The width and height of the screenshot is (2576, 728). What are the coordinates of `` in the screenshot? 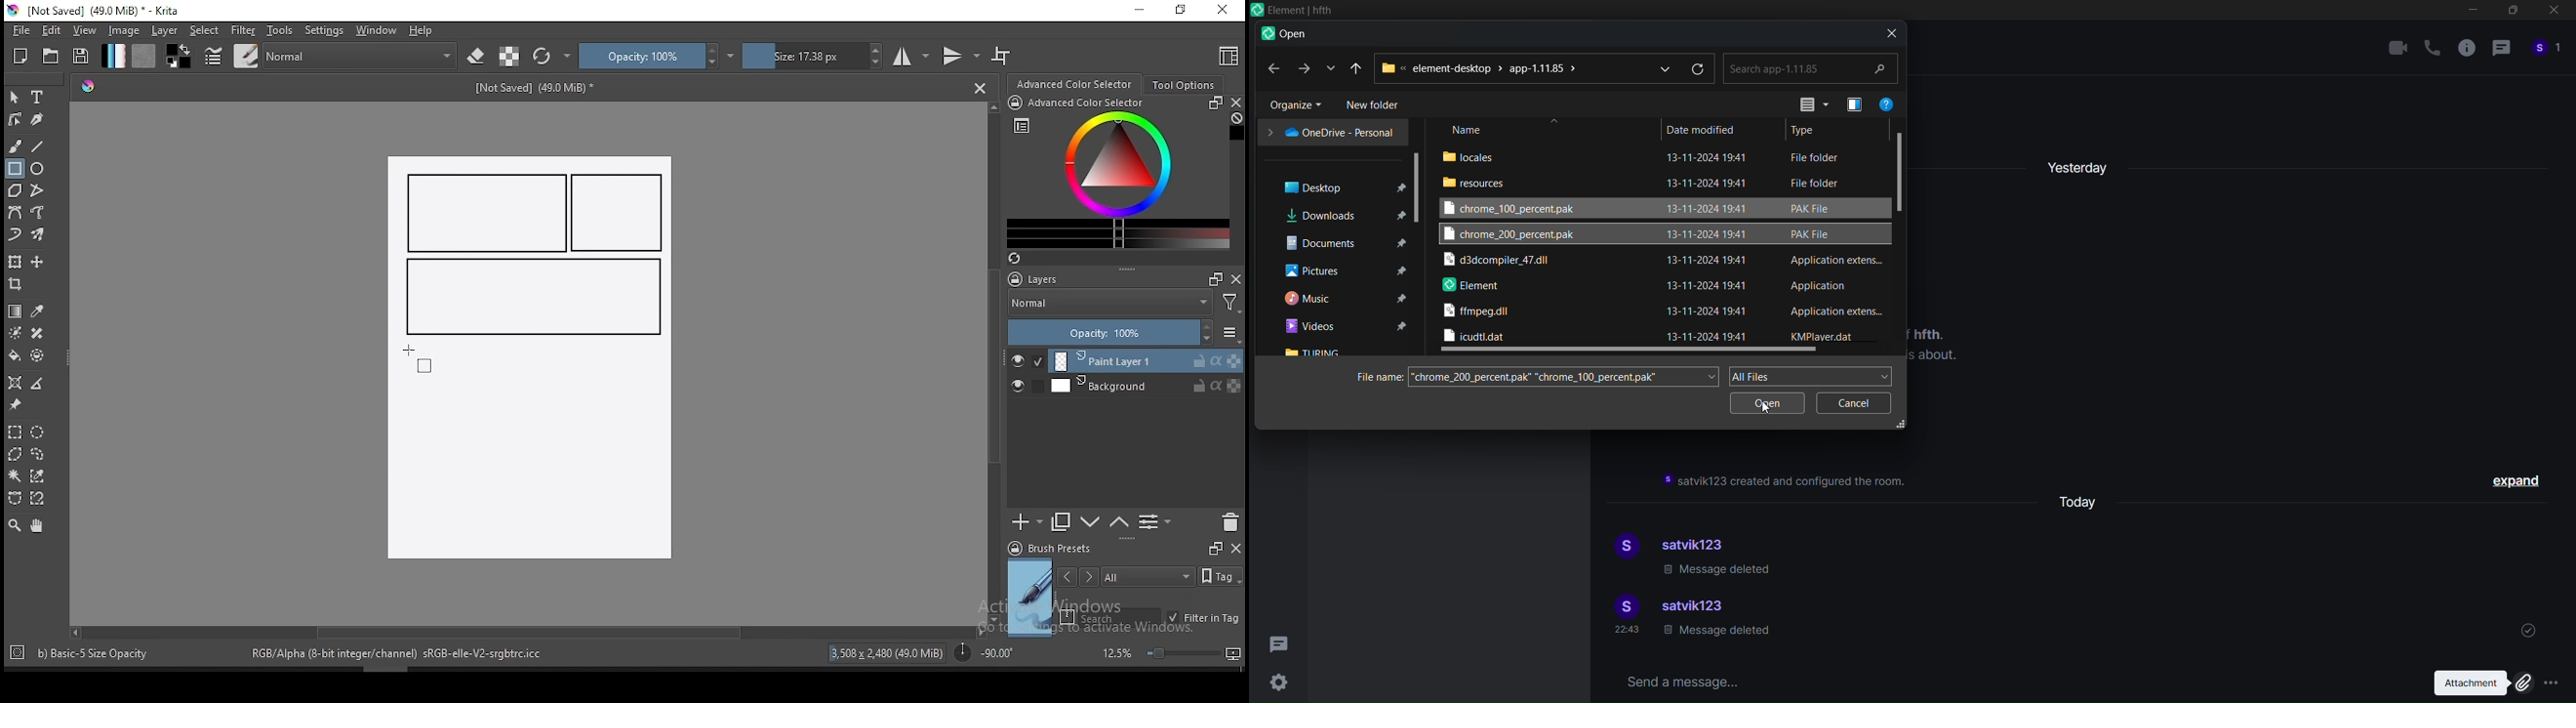 It's located at (961, 54).